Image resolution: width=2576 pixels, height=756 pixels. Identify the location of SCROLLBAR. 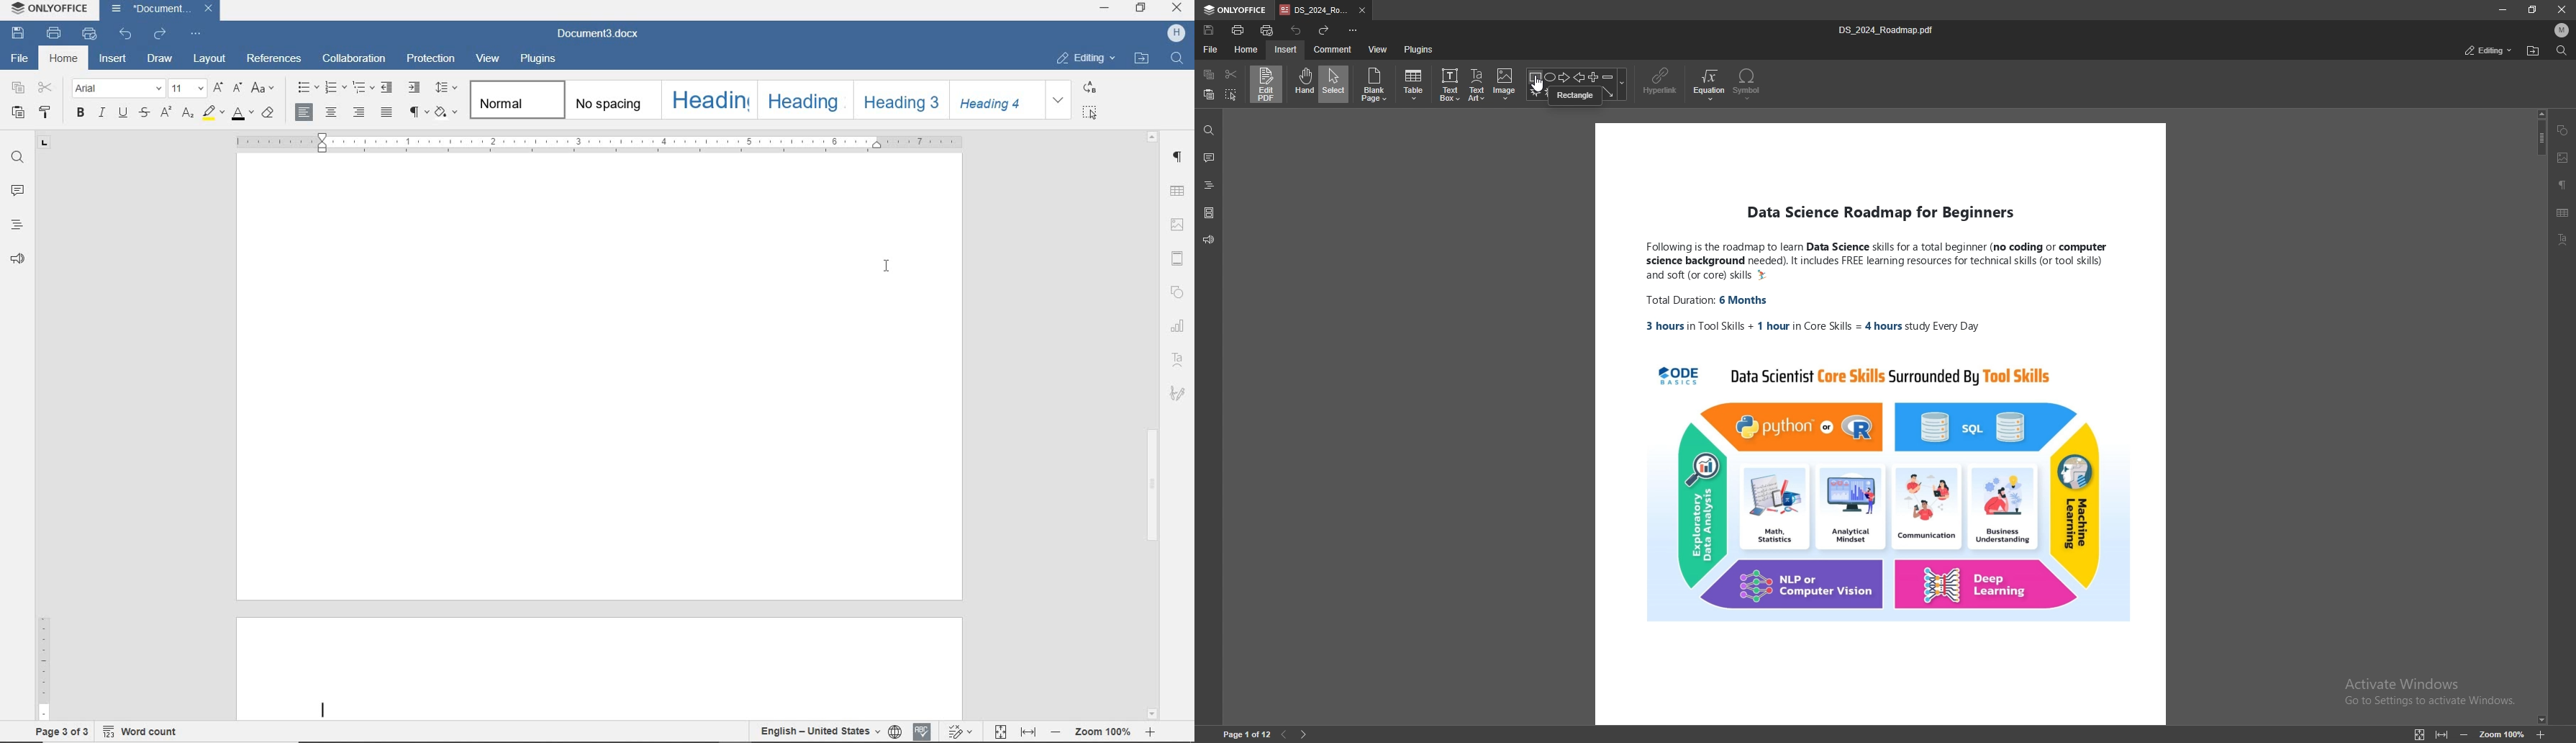
(1152, 425).